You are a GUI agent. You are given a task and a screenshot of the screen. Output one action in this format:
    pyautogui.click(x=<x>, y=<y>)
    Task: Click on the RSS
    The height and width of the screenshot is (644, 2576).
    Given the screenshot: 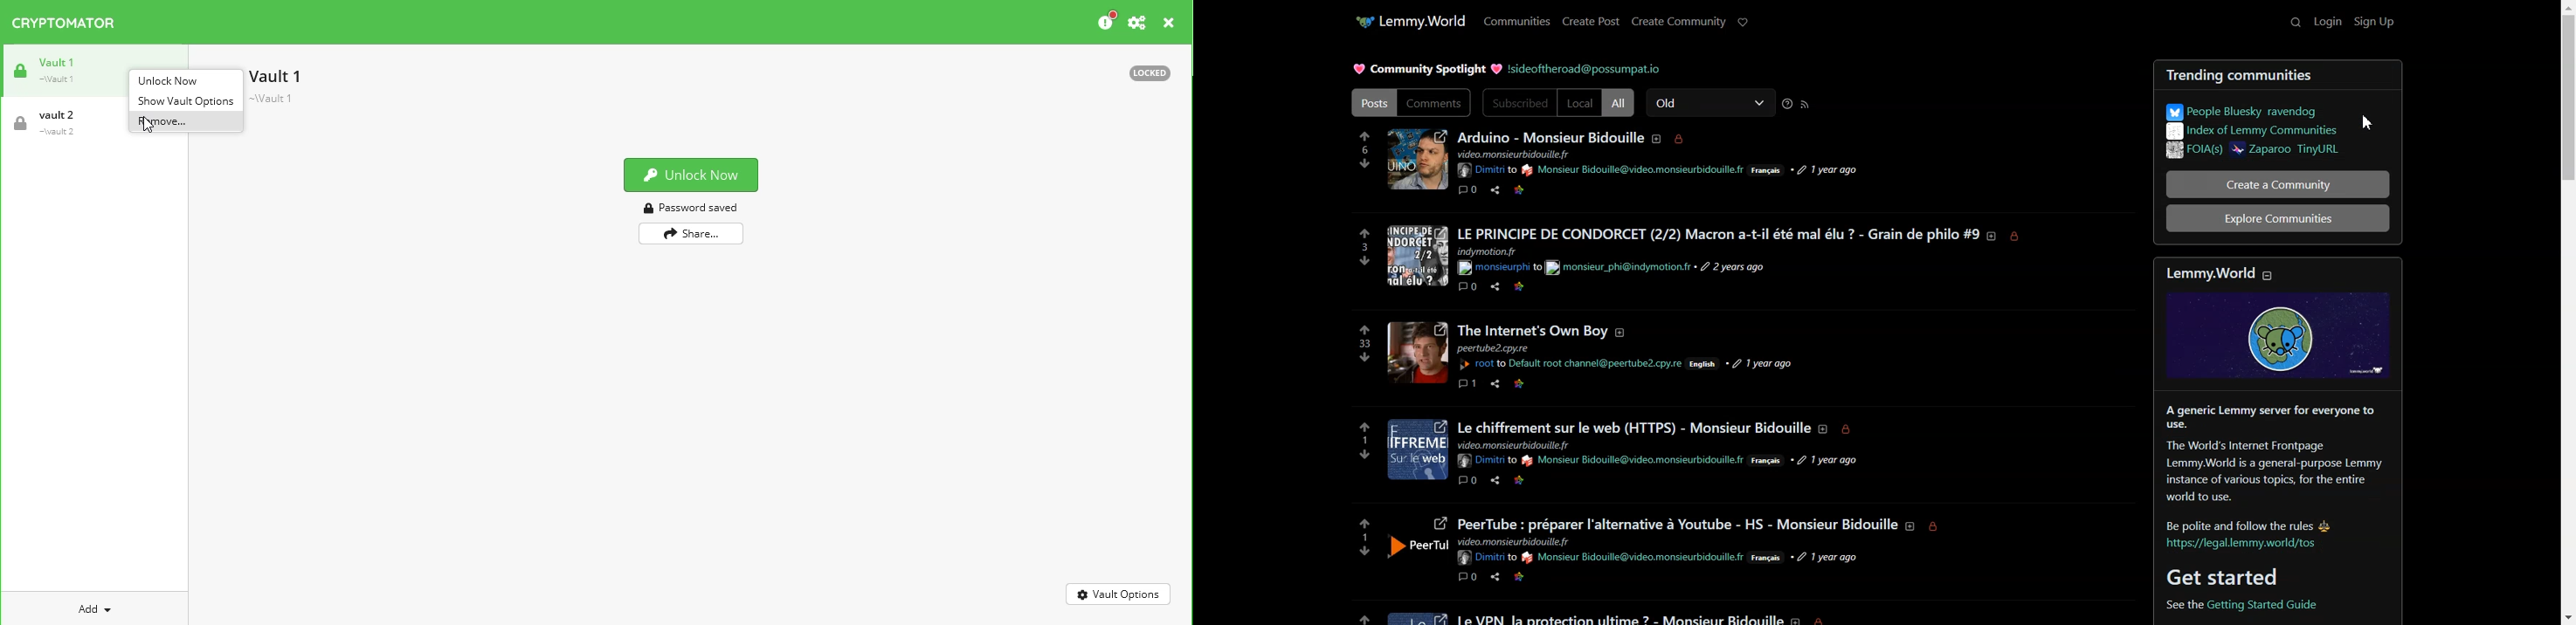 What is the action you would take?
    pyautogui.click(x=1806, y=104)
    